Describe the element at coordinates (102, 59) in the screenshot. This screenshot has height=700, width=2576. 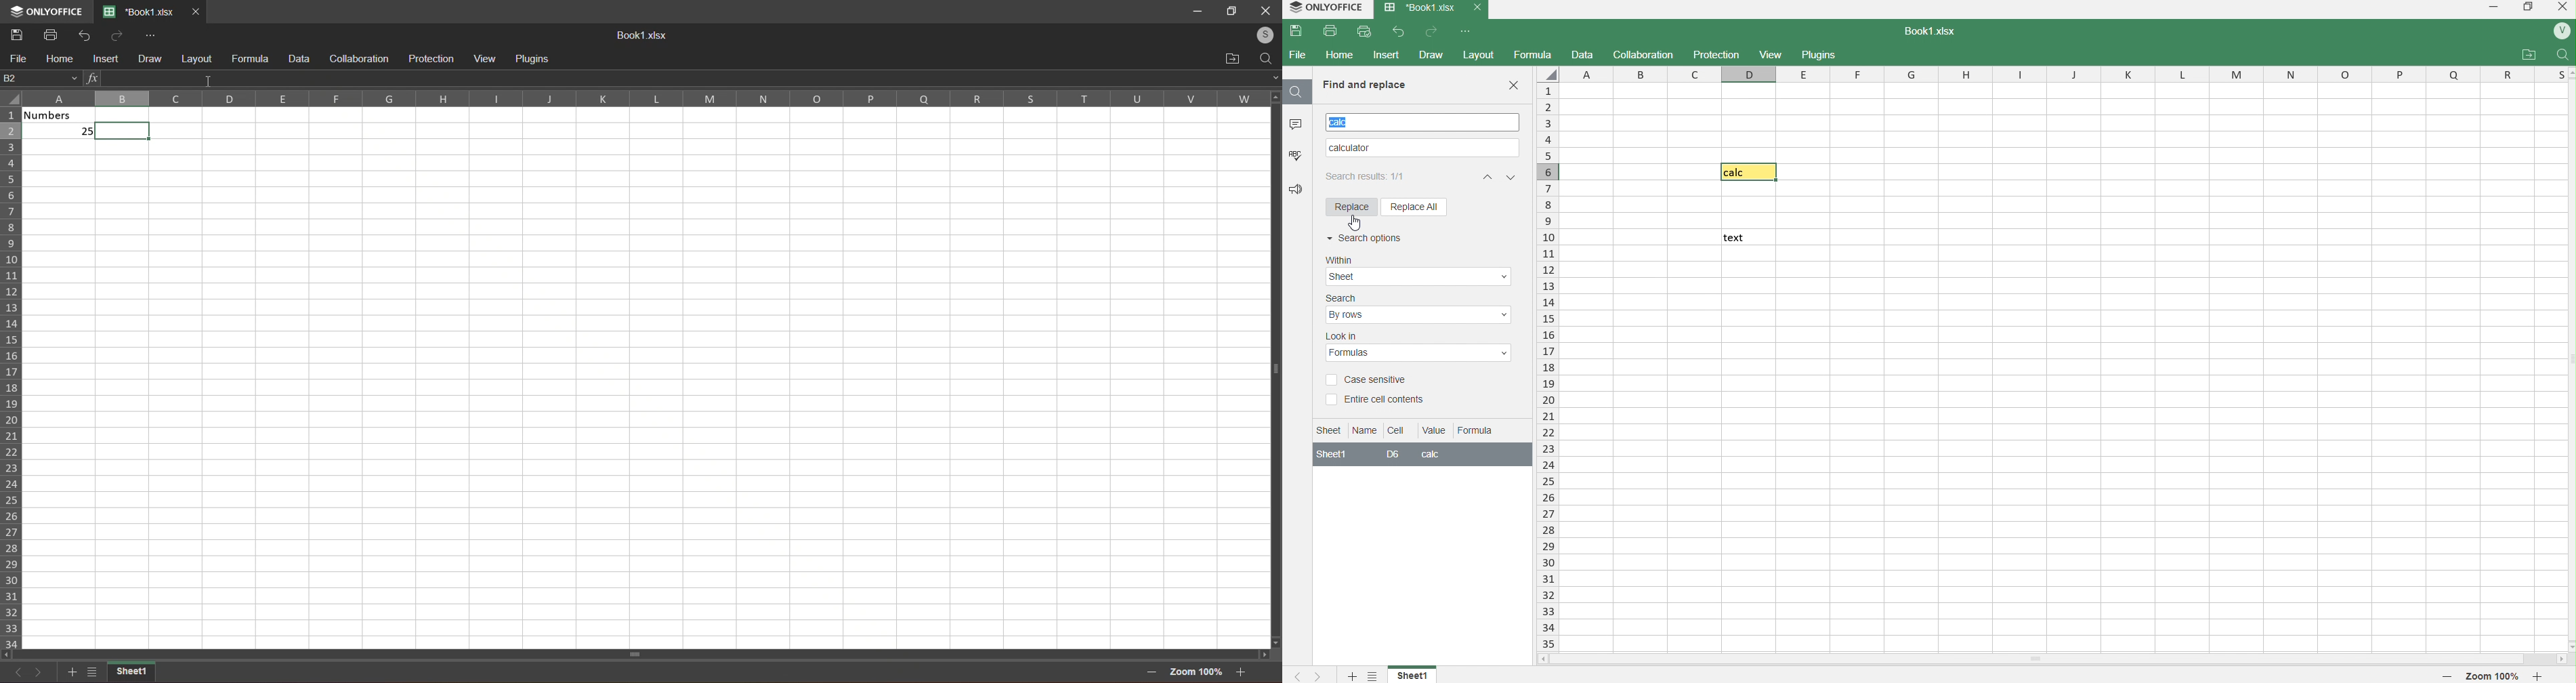
I see `insert` at that location.